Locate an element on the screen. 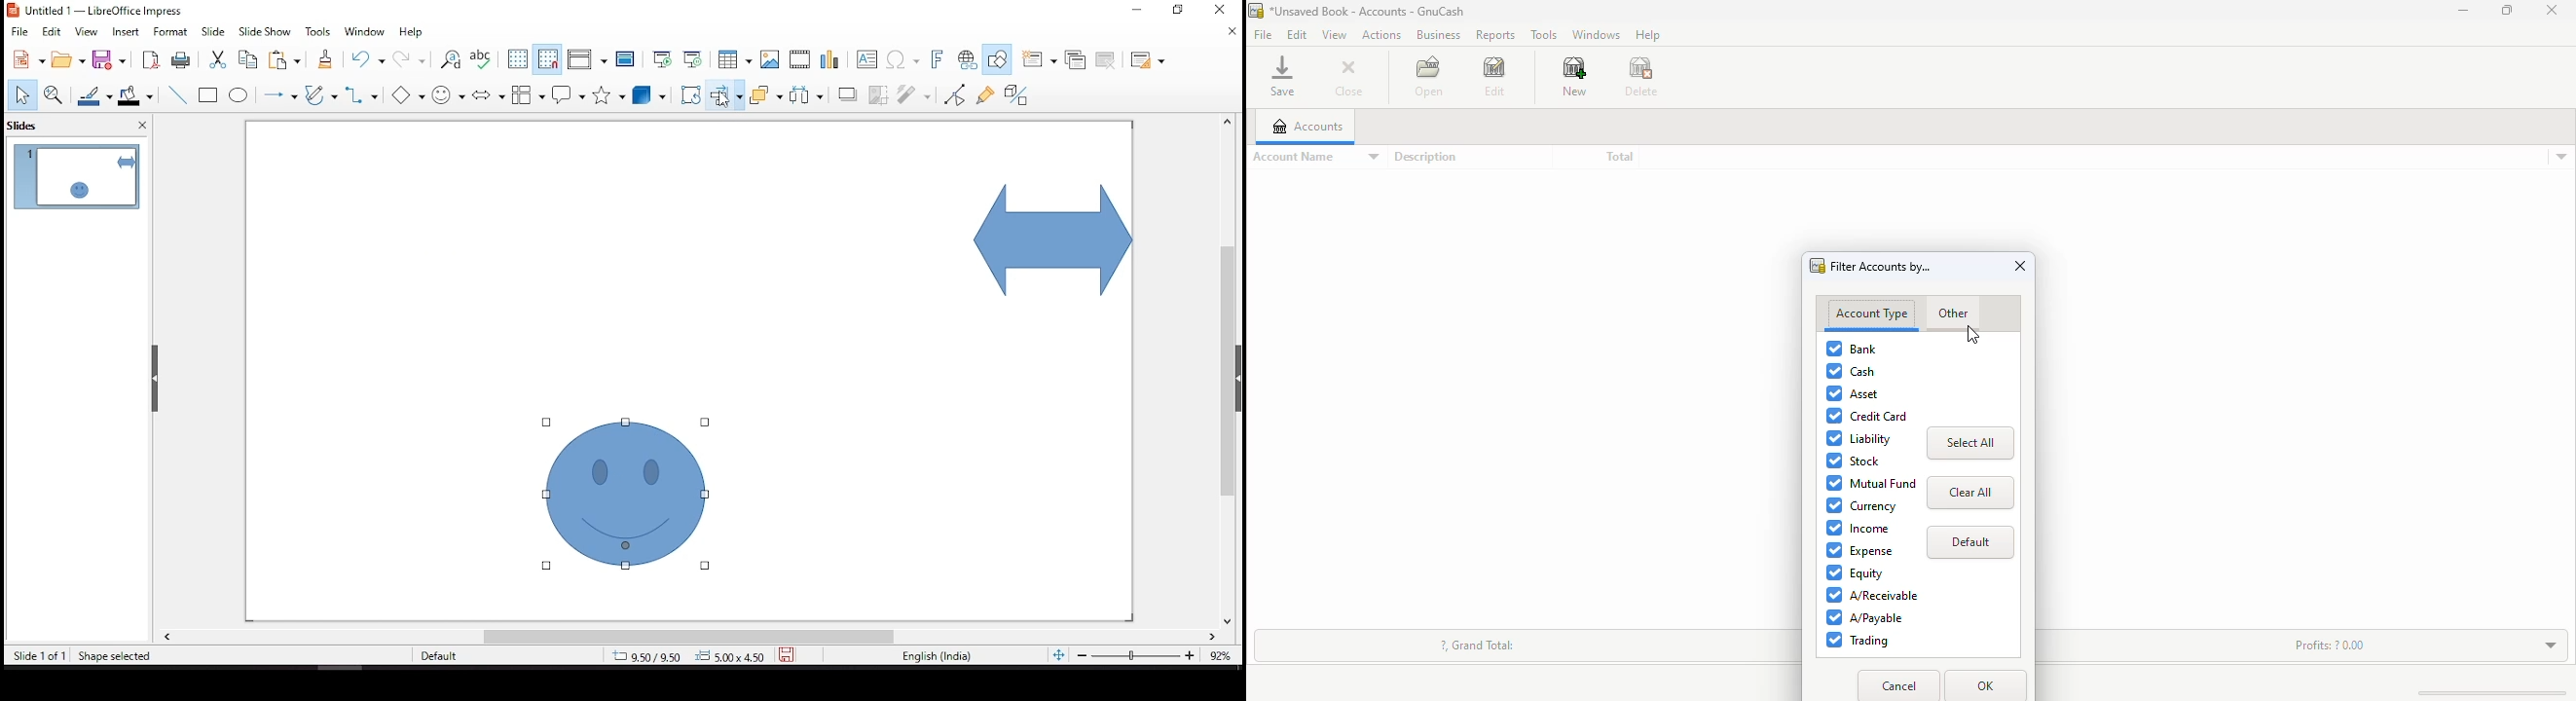 Image resolution: width=2576 pixels, height=728 pixels. credit card is located at coordinates (1866, 416).